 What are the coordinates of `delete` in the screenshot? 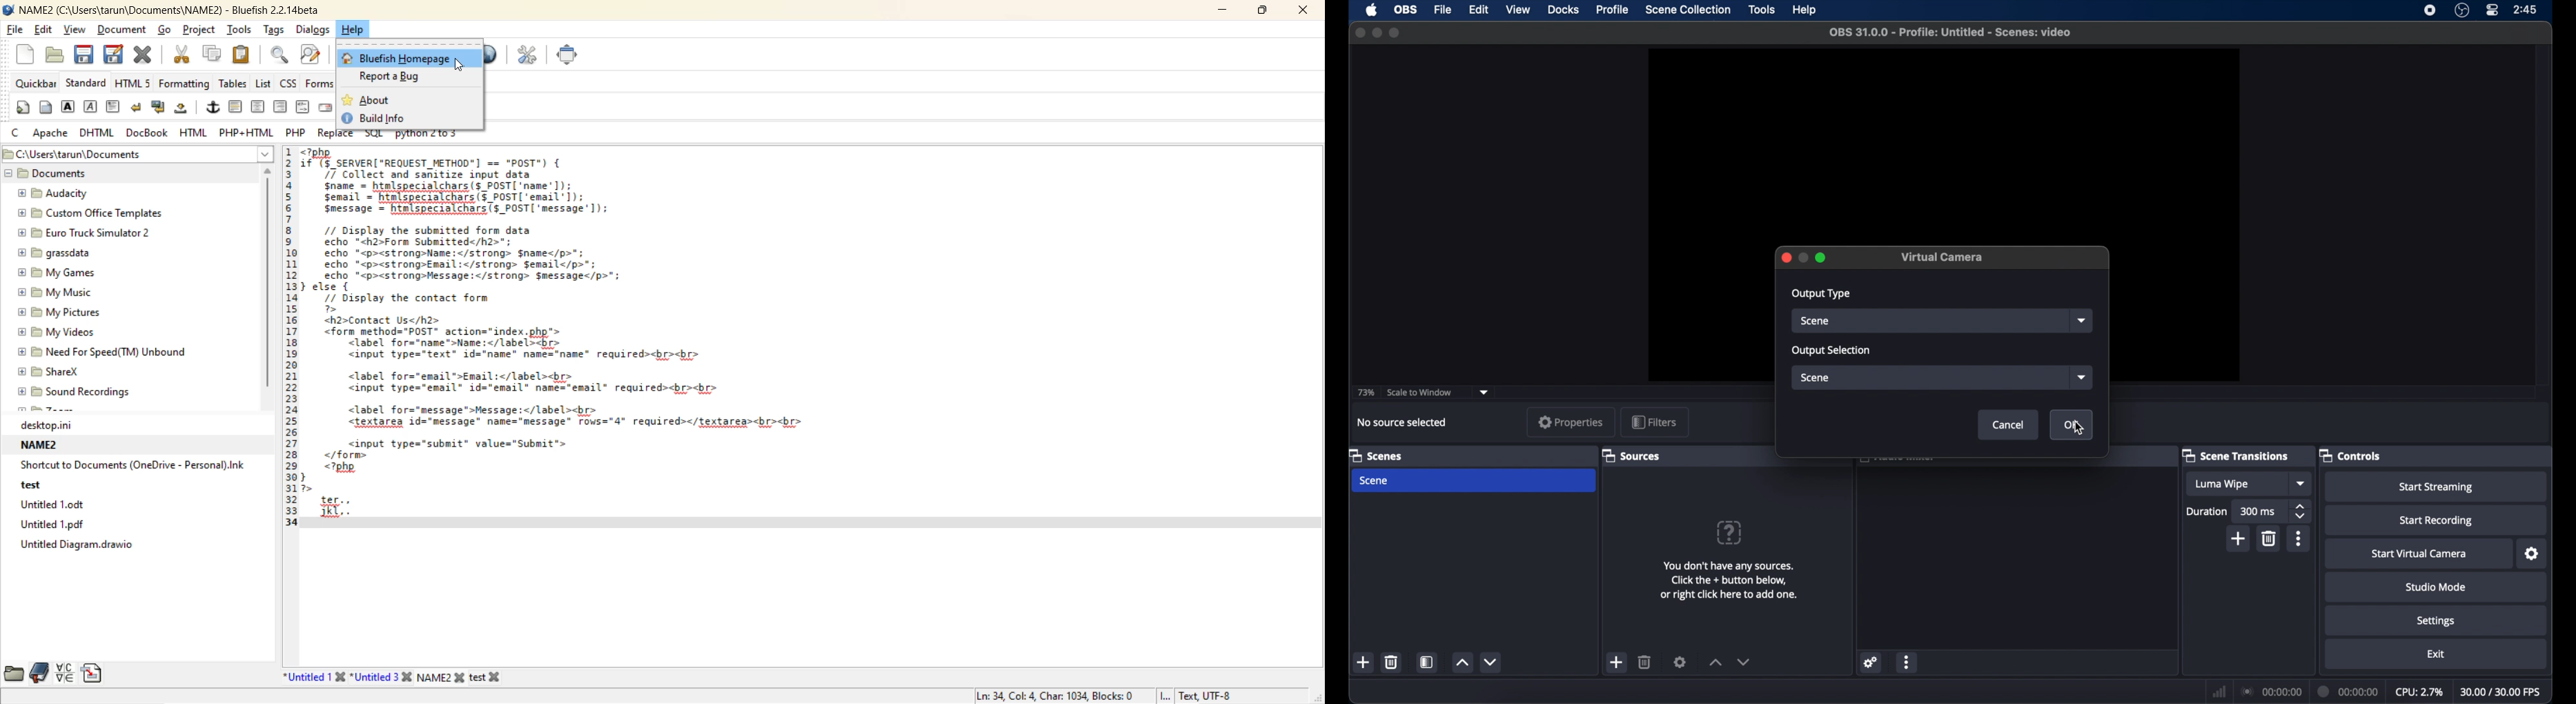 It's located at (1392, 662).